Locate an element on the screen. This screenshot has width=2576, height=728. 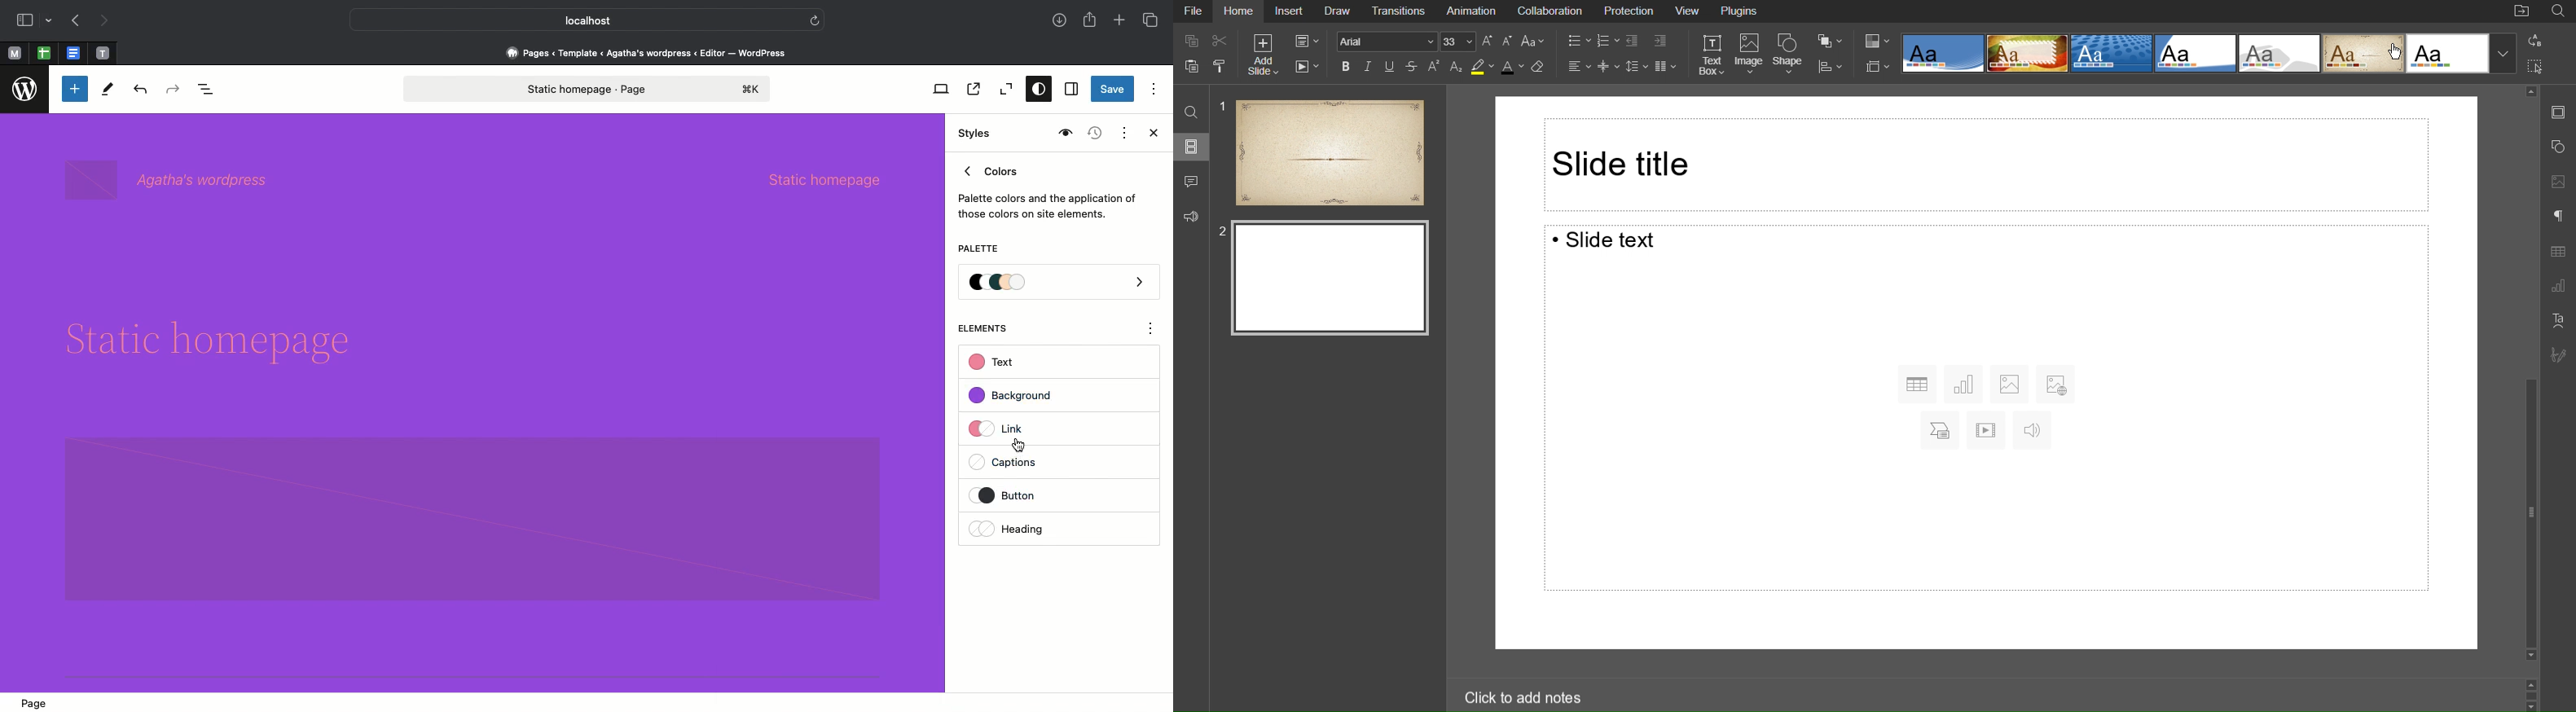
Highlight is located at coordinates (1482, 67).